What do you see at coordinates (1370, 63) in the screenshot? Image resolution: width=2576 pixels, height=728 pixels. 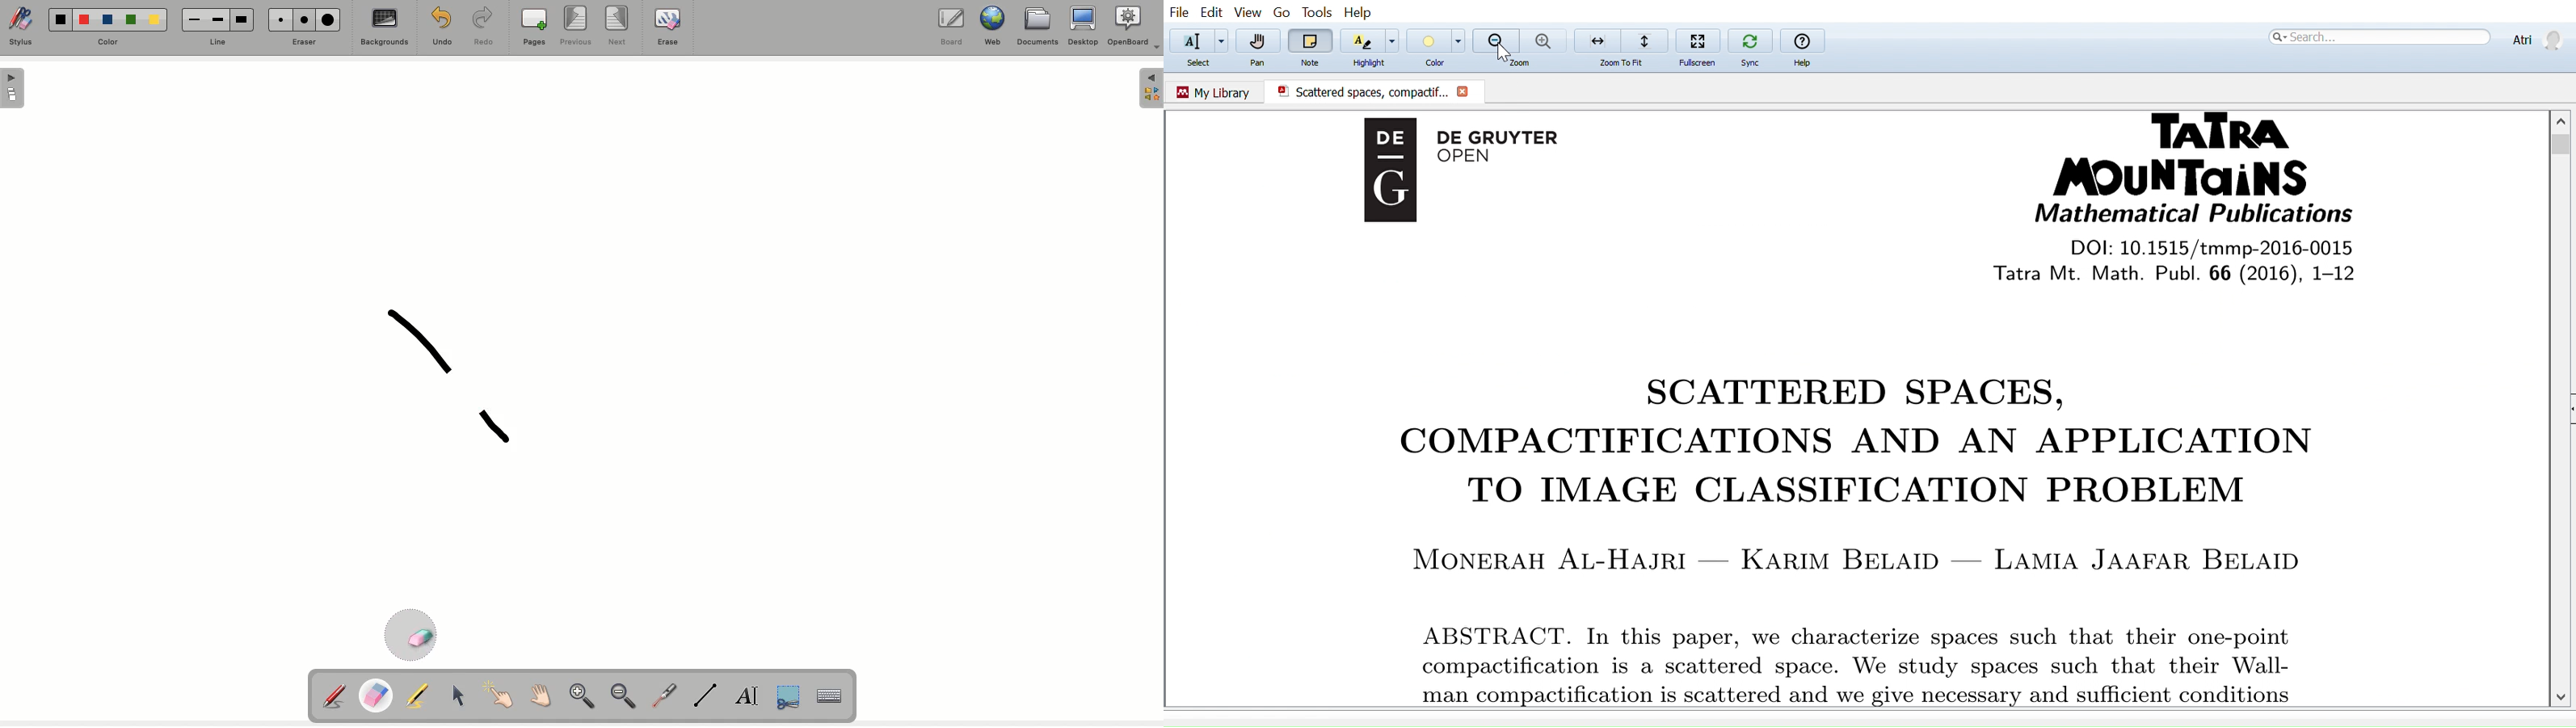 I see `Highlight` at bounding box center [1370, 63].